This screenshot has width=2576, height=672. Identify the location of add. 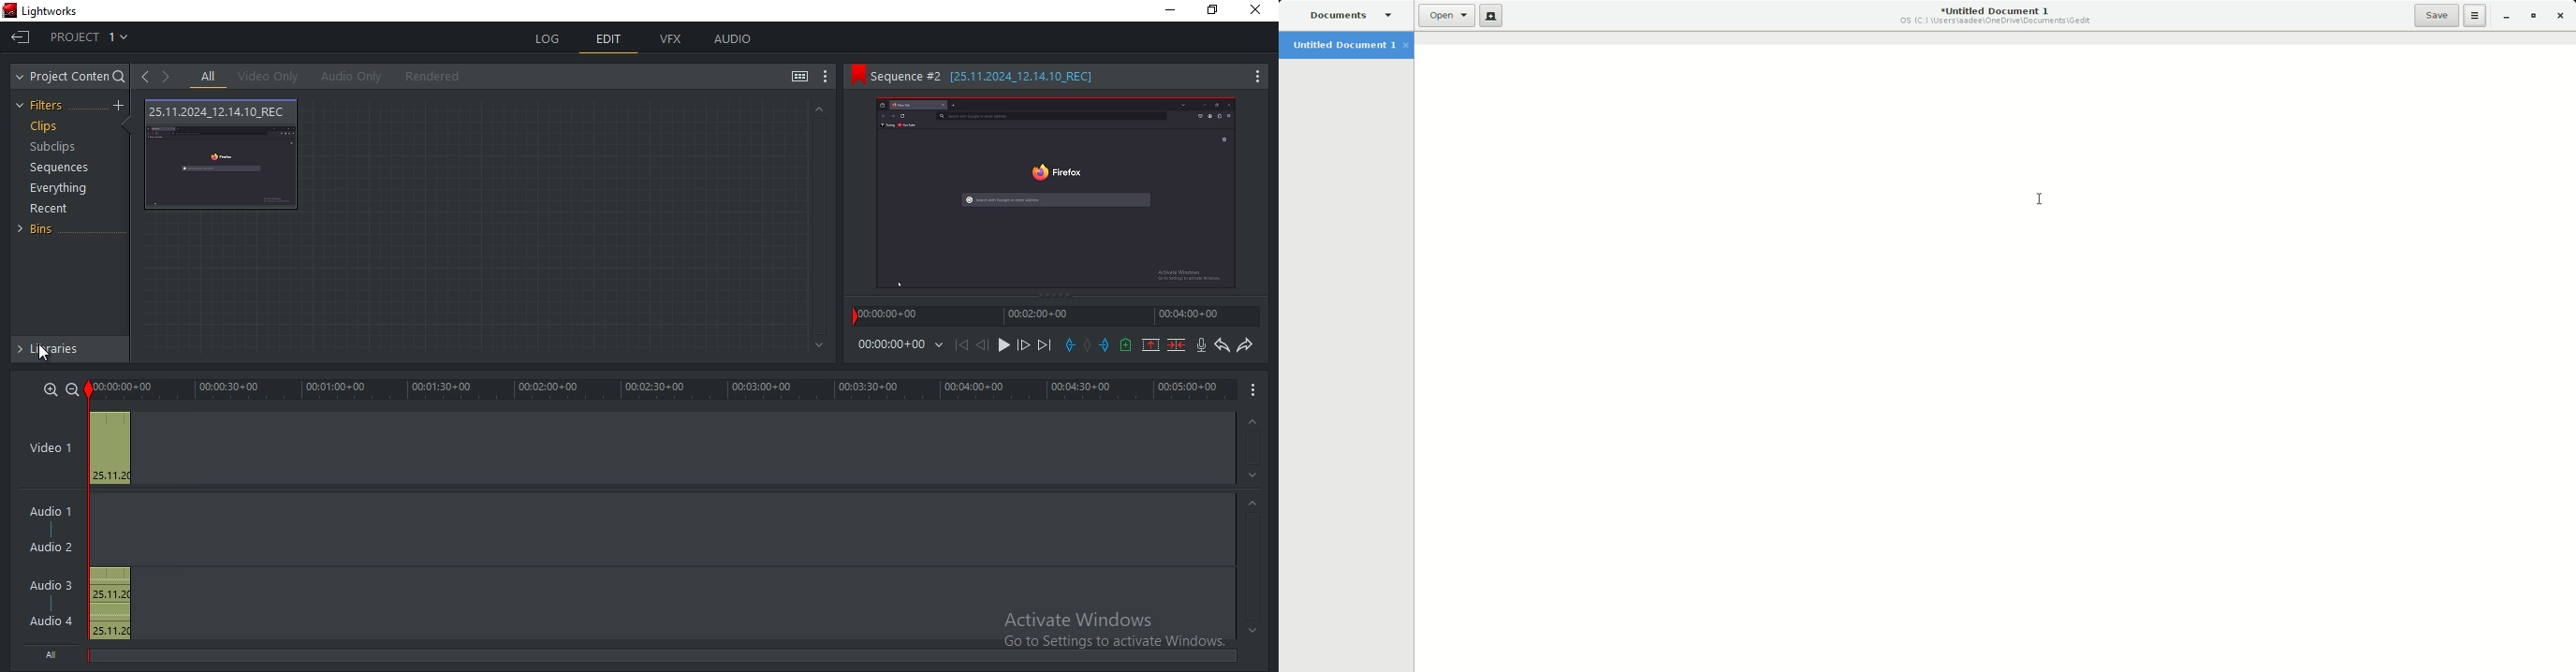
(121, 106).